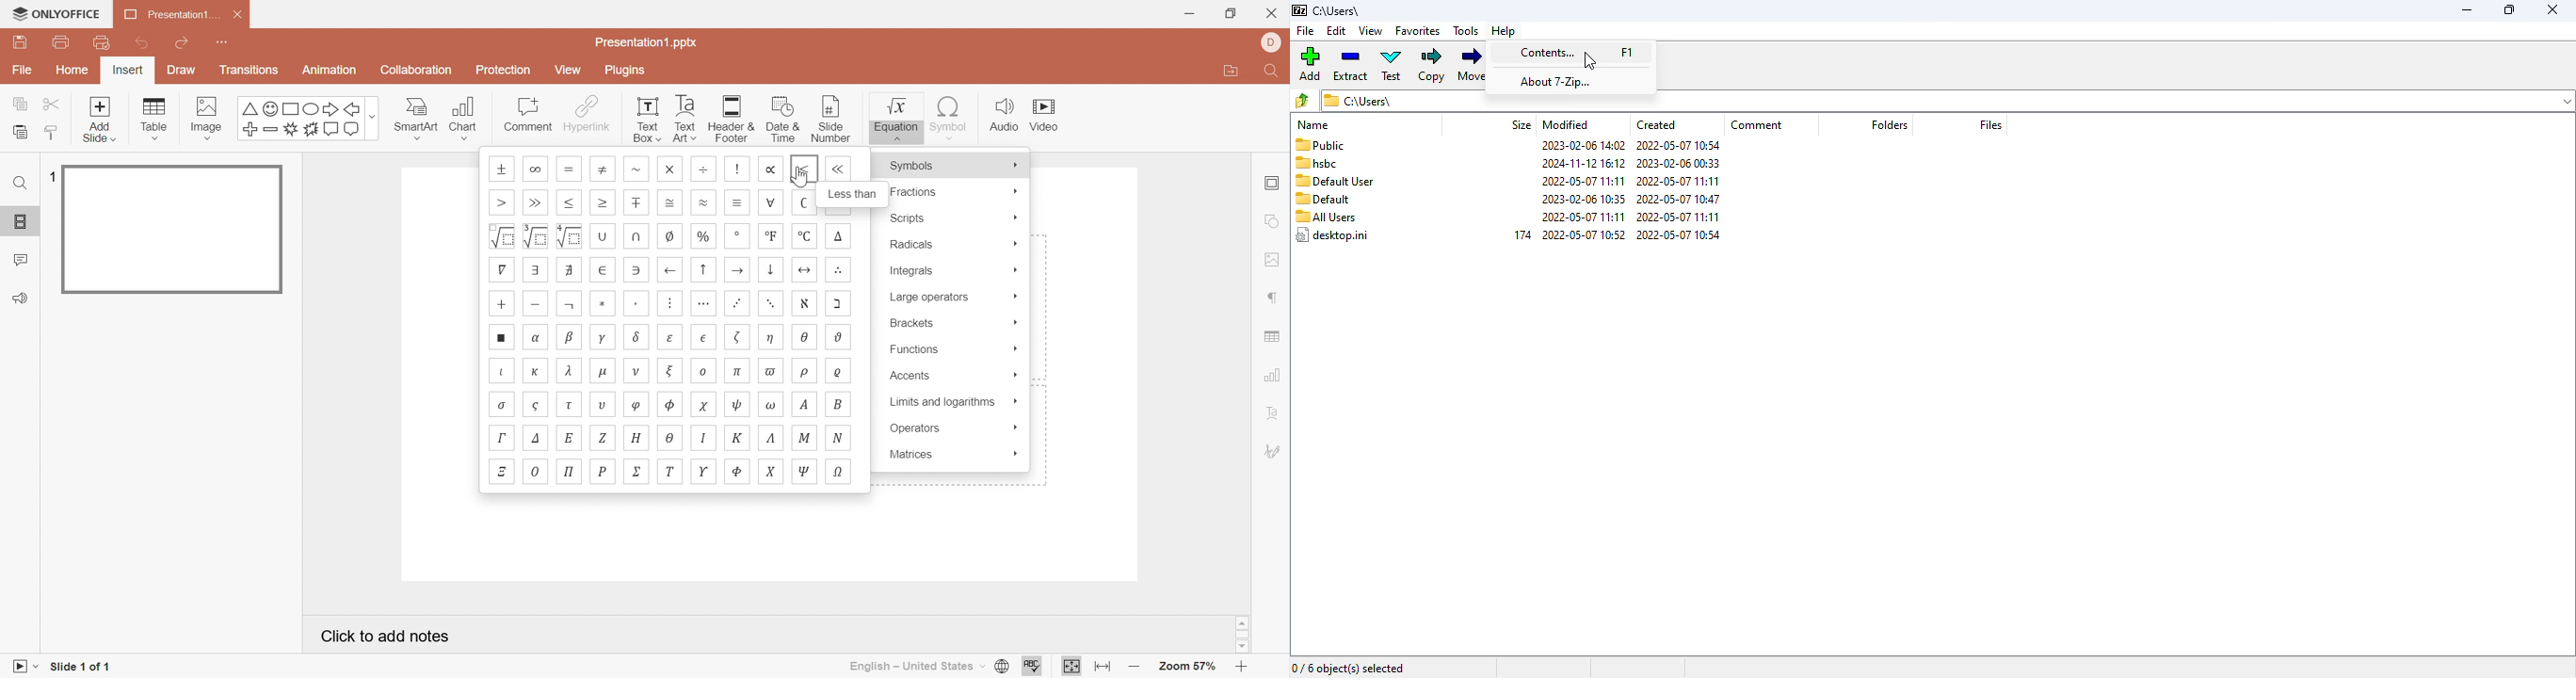 This screenshot has height=700, width=2576. What do you see at coordinates (1071, 666) in the screenshot?
I see `Fit to slide` at bounding box center [1071, 666].